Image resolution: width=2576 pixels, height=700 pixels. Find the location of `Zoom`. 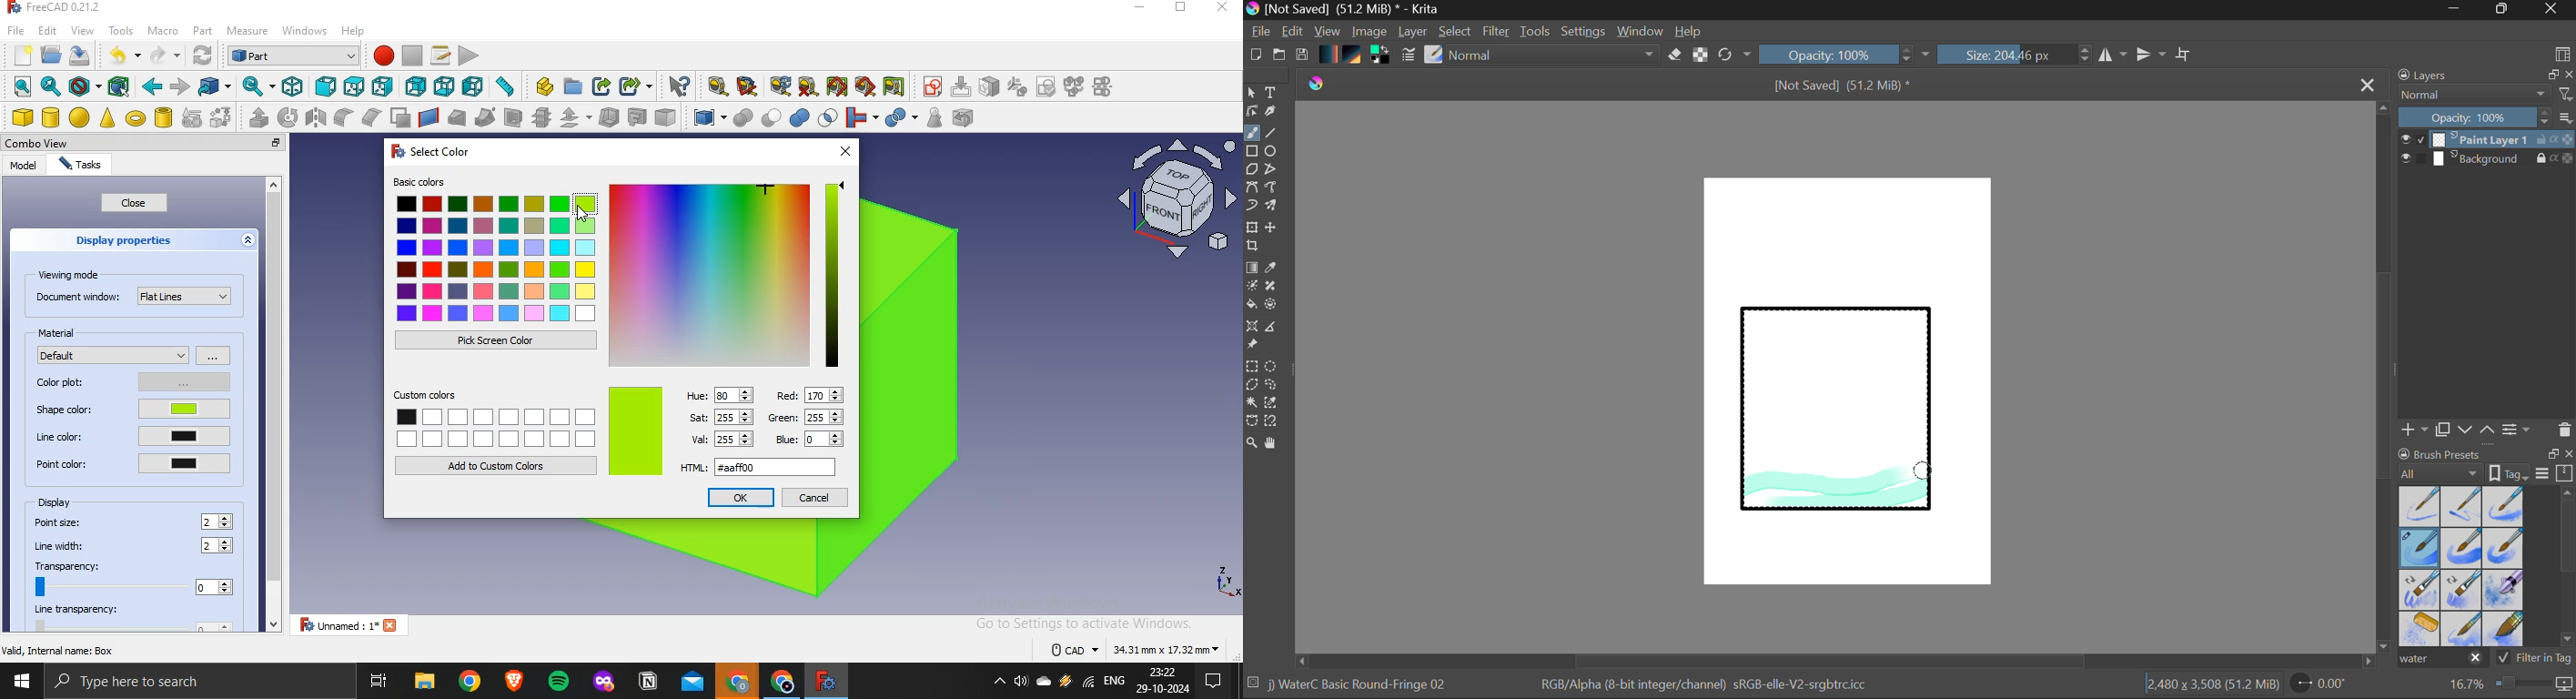

Zoom is located at coordinates (1252, 444).